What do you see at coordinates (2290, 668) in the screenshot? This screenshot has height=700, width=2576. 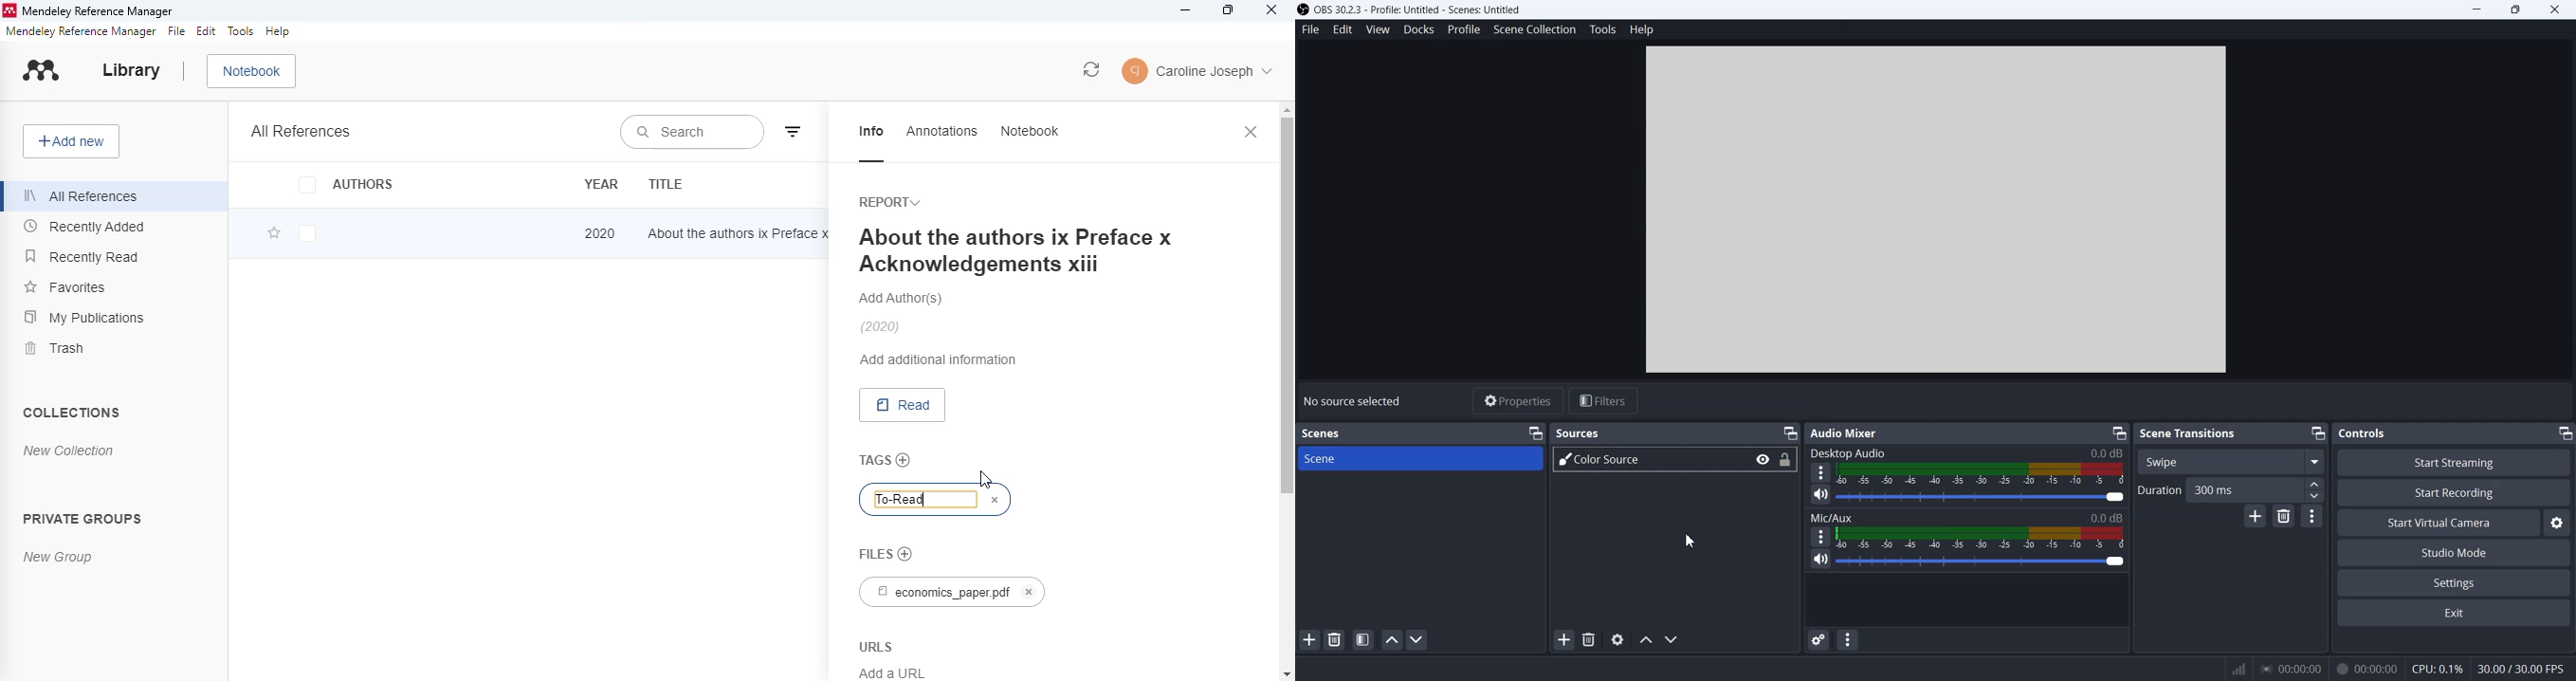 I see `00:00:00` at bounding box center [2290, 668].